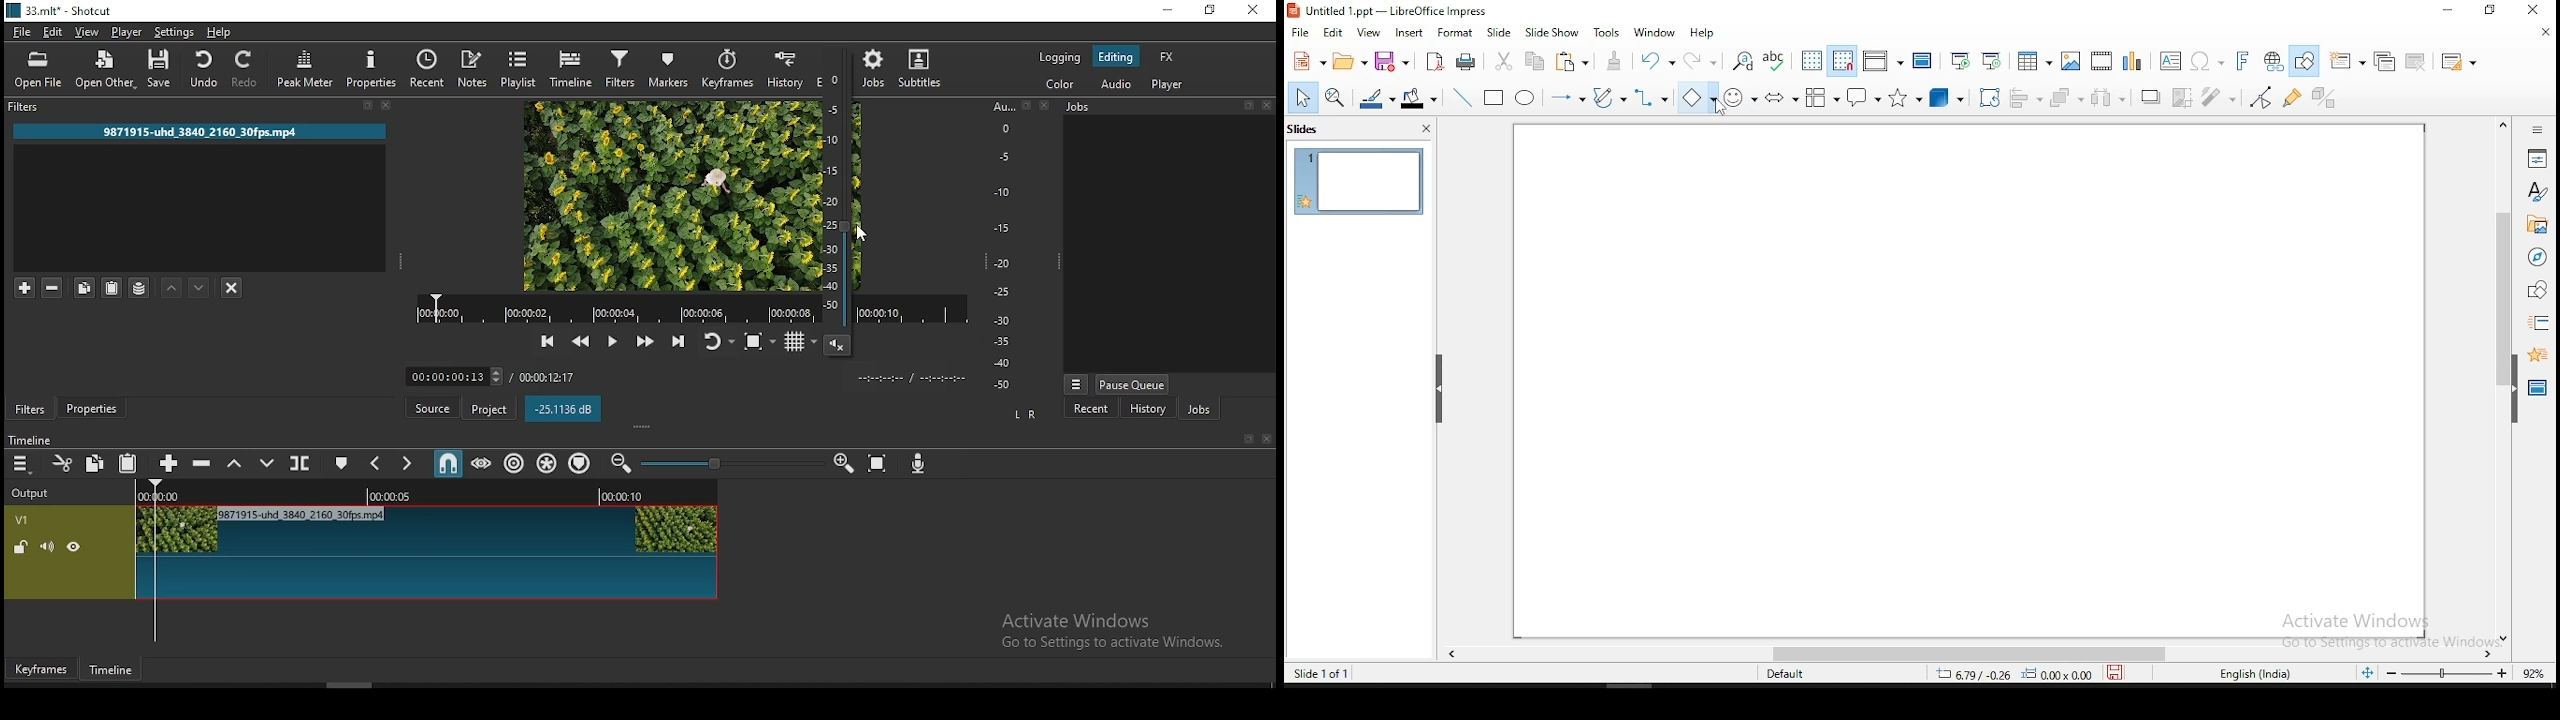 The image size is (2576, 728). What do you see at coordinates (920, 377) in the screenshot?
I see `time` at bounding box center [920, 377].